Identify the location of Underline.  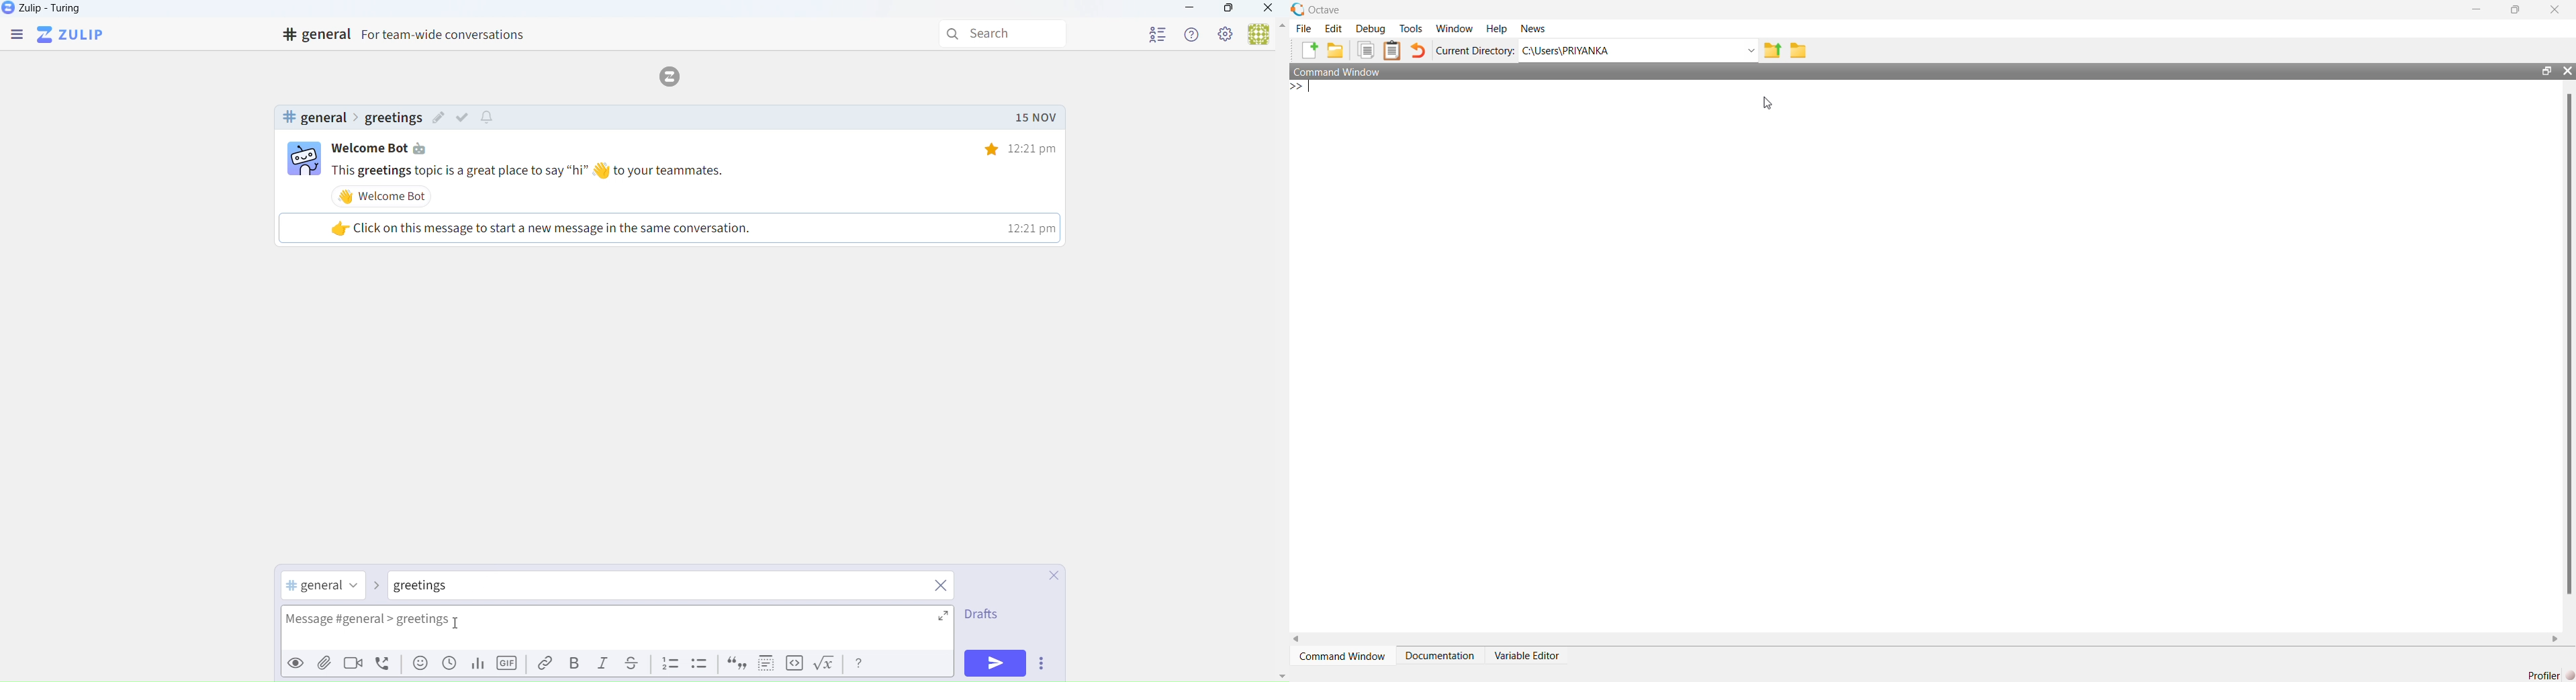
(637, 664).